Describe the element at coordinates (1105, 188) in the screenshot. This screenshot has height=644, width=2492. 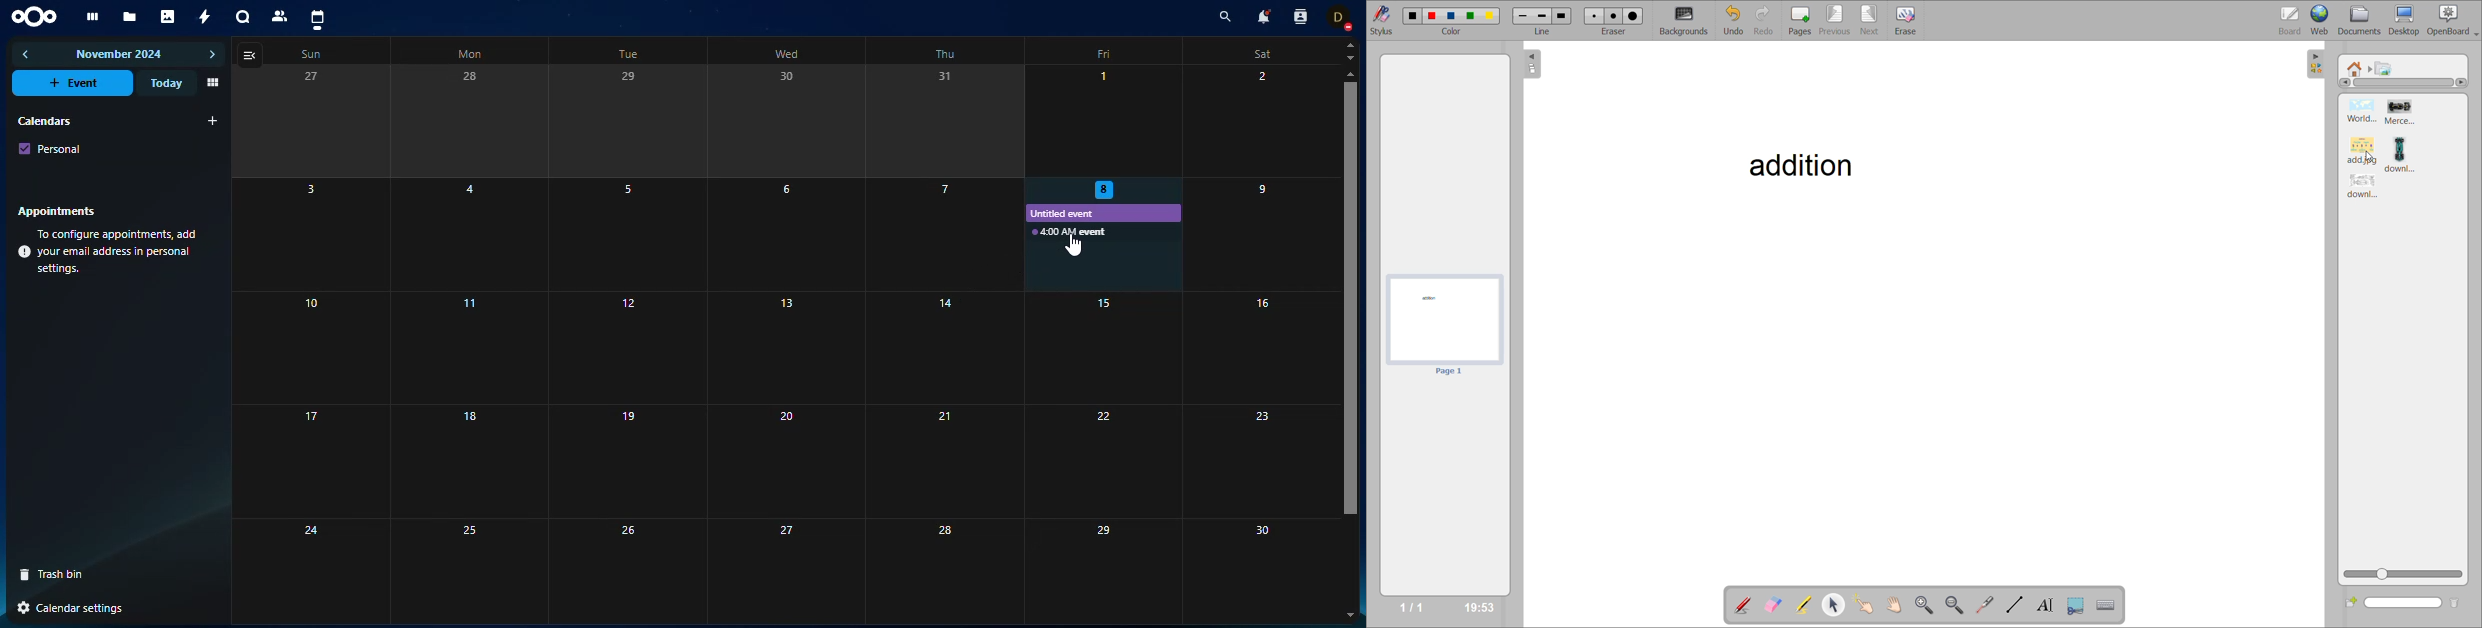
I see `selected date` at that location.